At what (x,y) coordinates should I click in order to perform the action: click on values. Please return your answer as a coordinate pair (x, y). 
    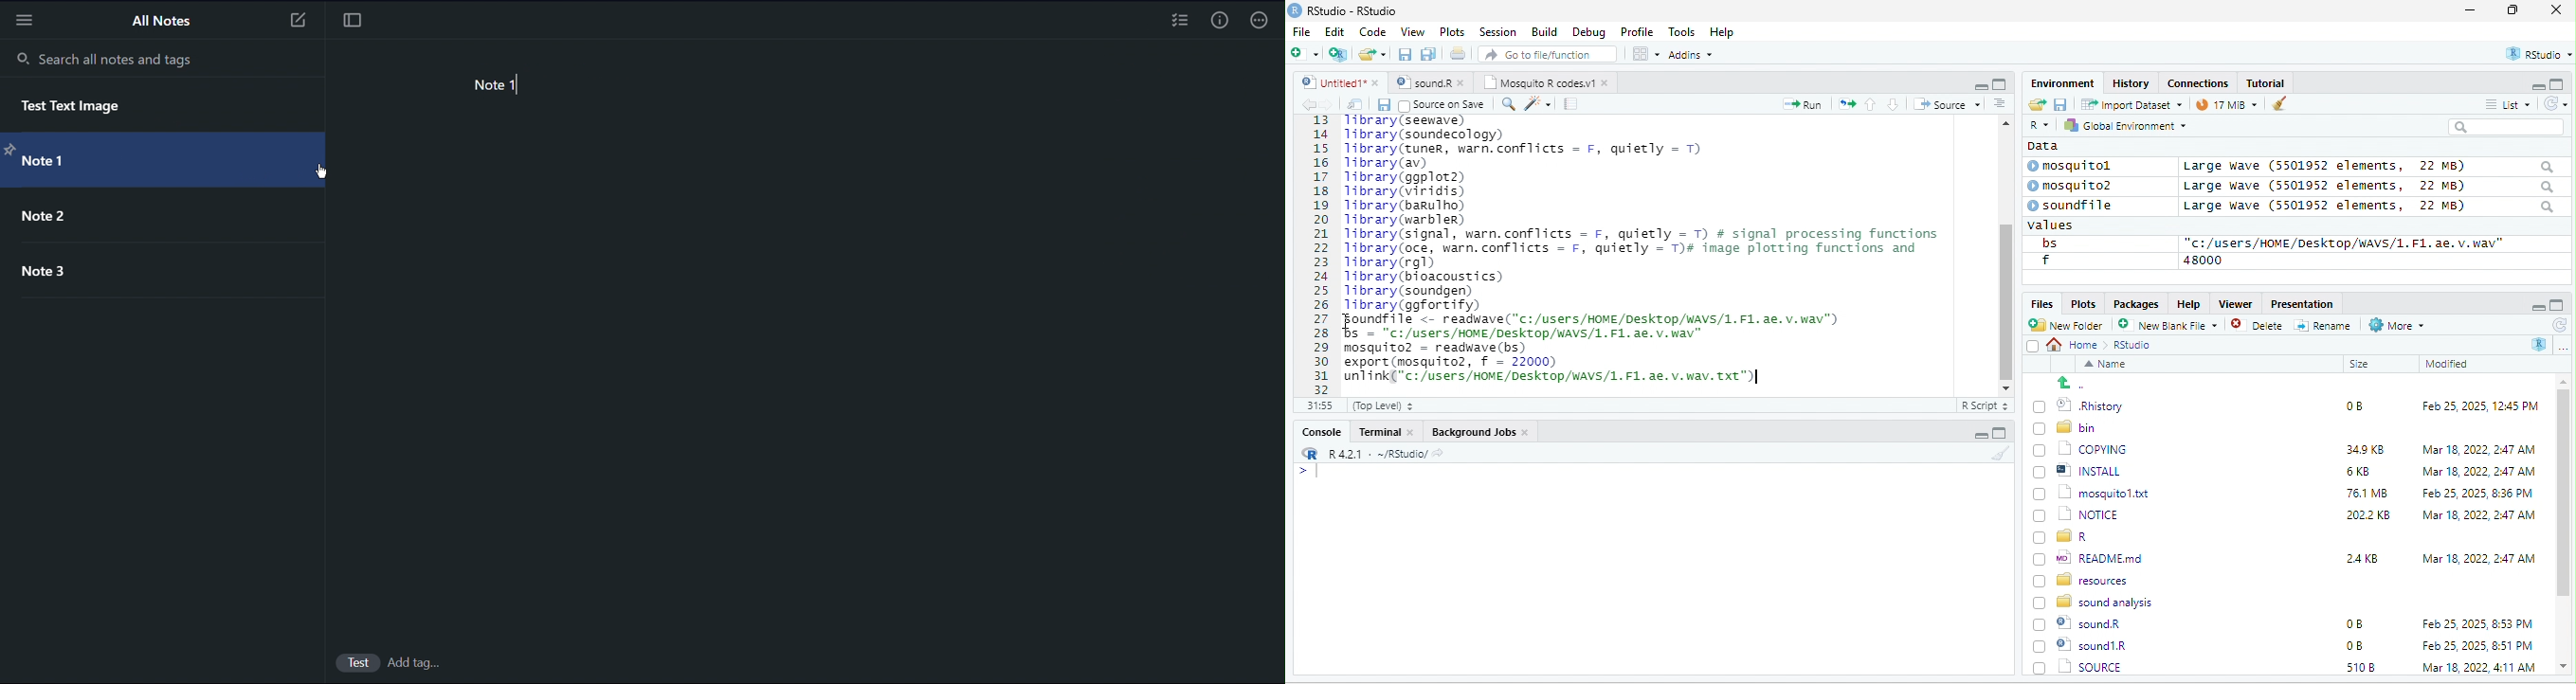
    Looking at the image, I should click on (2060, 225).